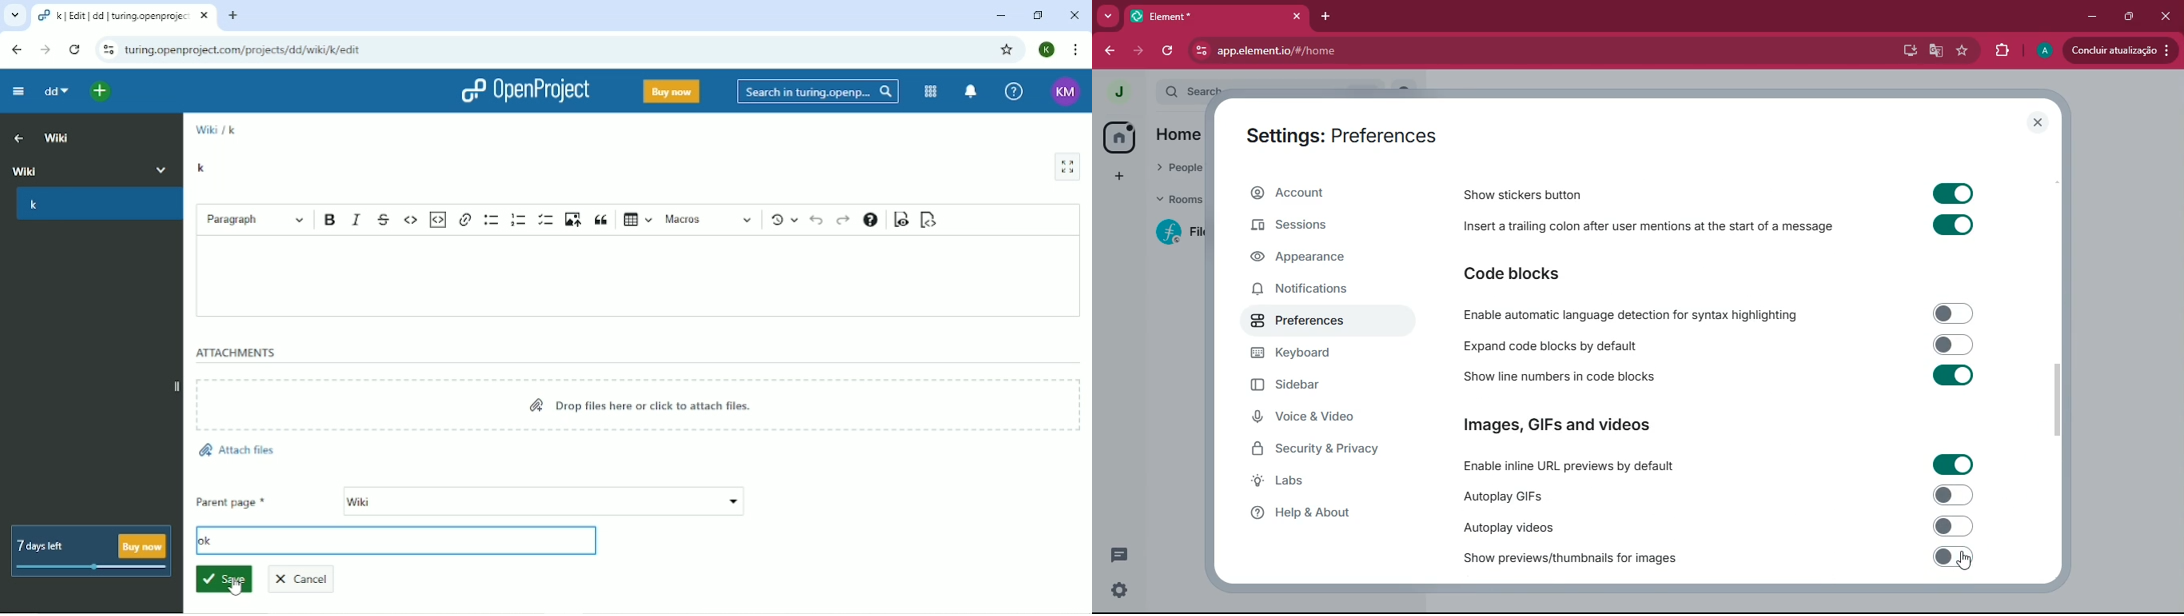  What do you see at coordinates (1957, 495) in the screenshot?
I see `Toggle off` at bounding box center [1957, 495].